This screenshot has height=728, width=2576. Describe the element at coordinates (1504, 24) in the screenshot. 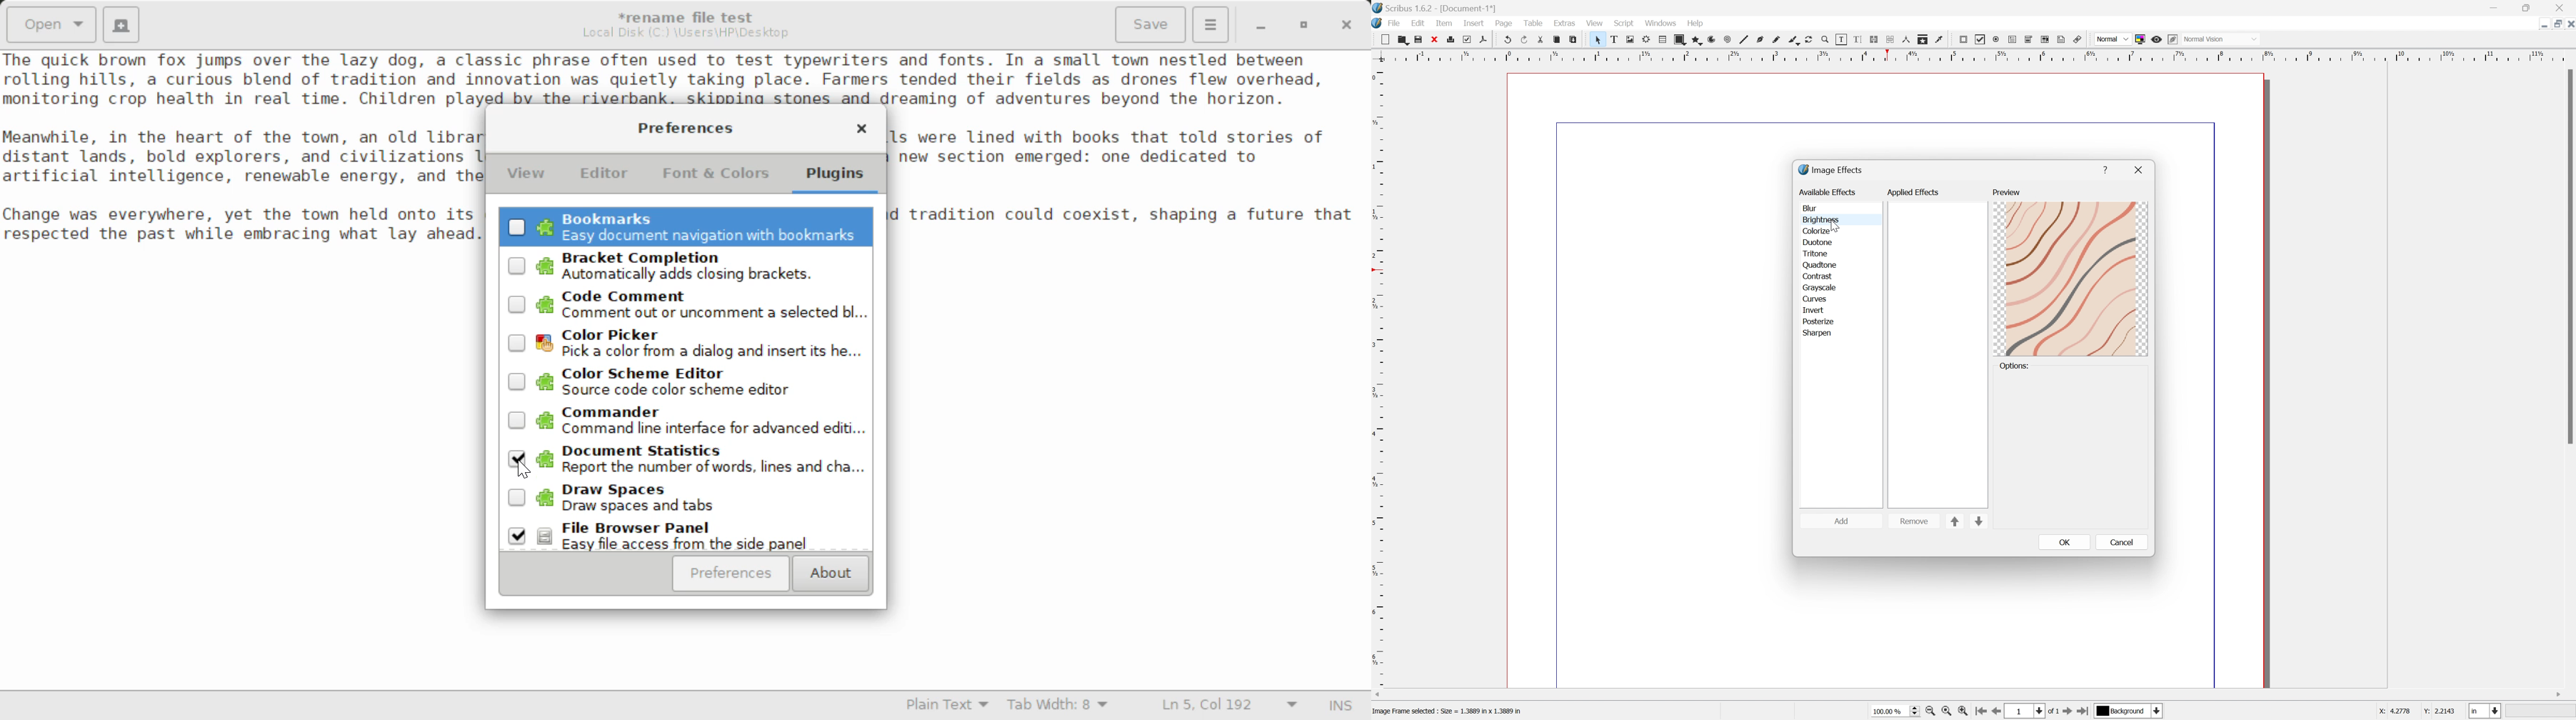

I see `Page` at that location.